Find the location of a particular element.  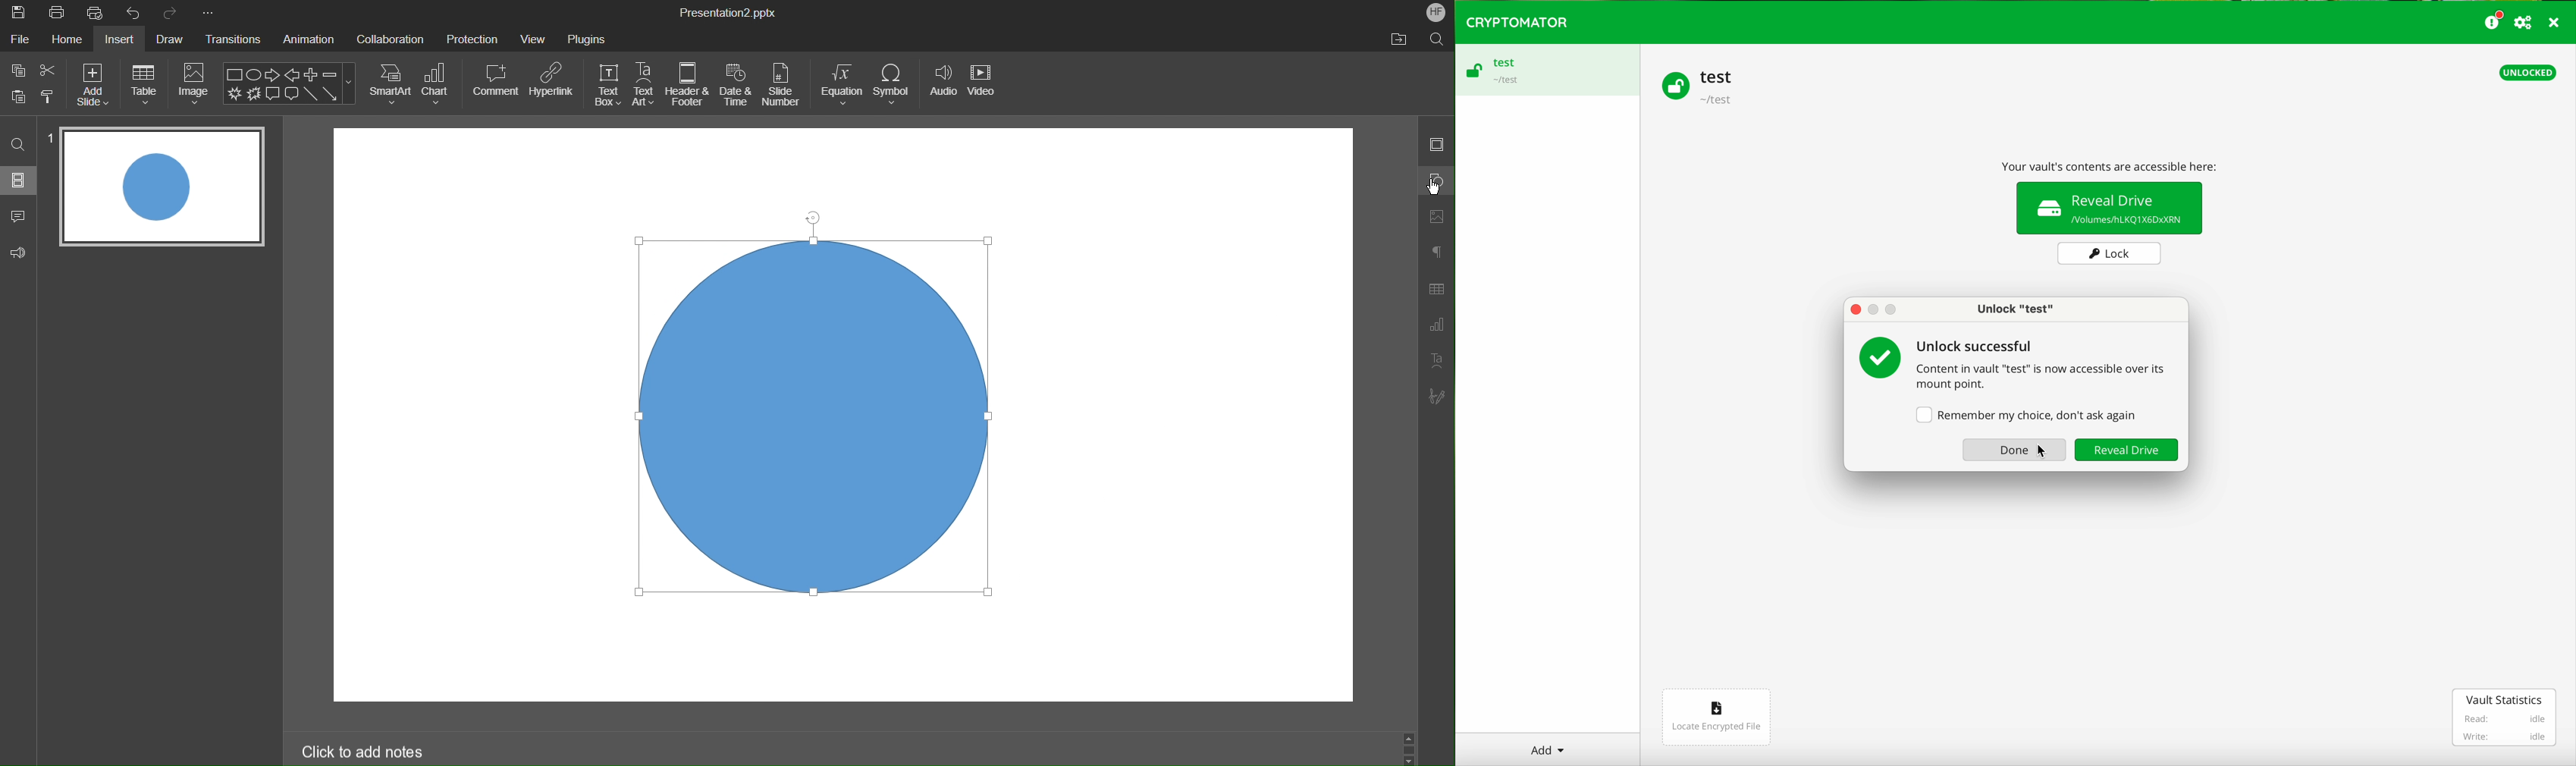

Shape Settings is located at coordinates (1438, 179).